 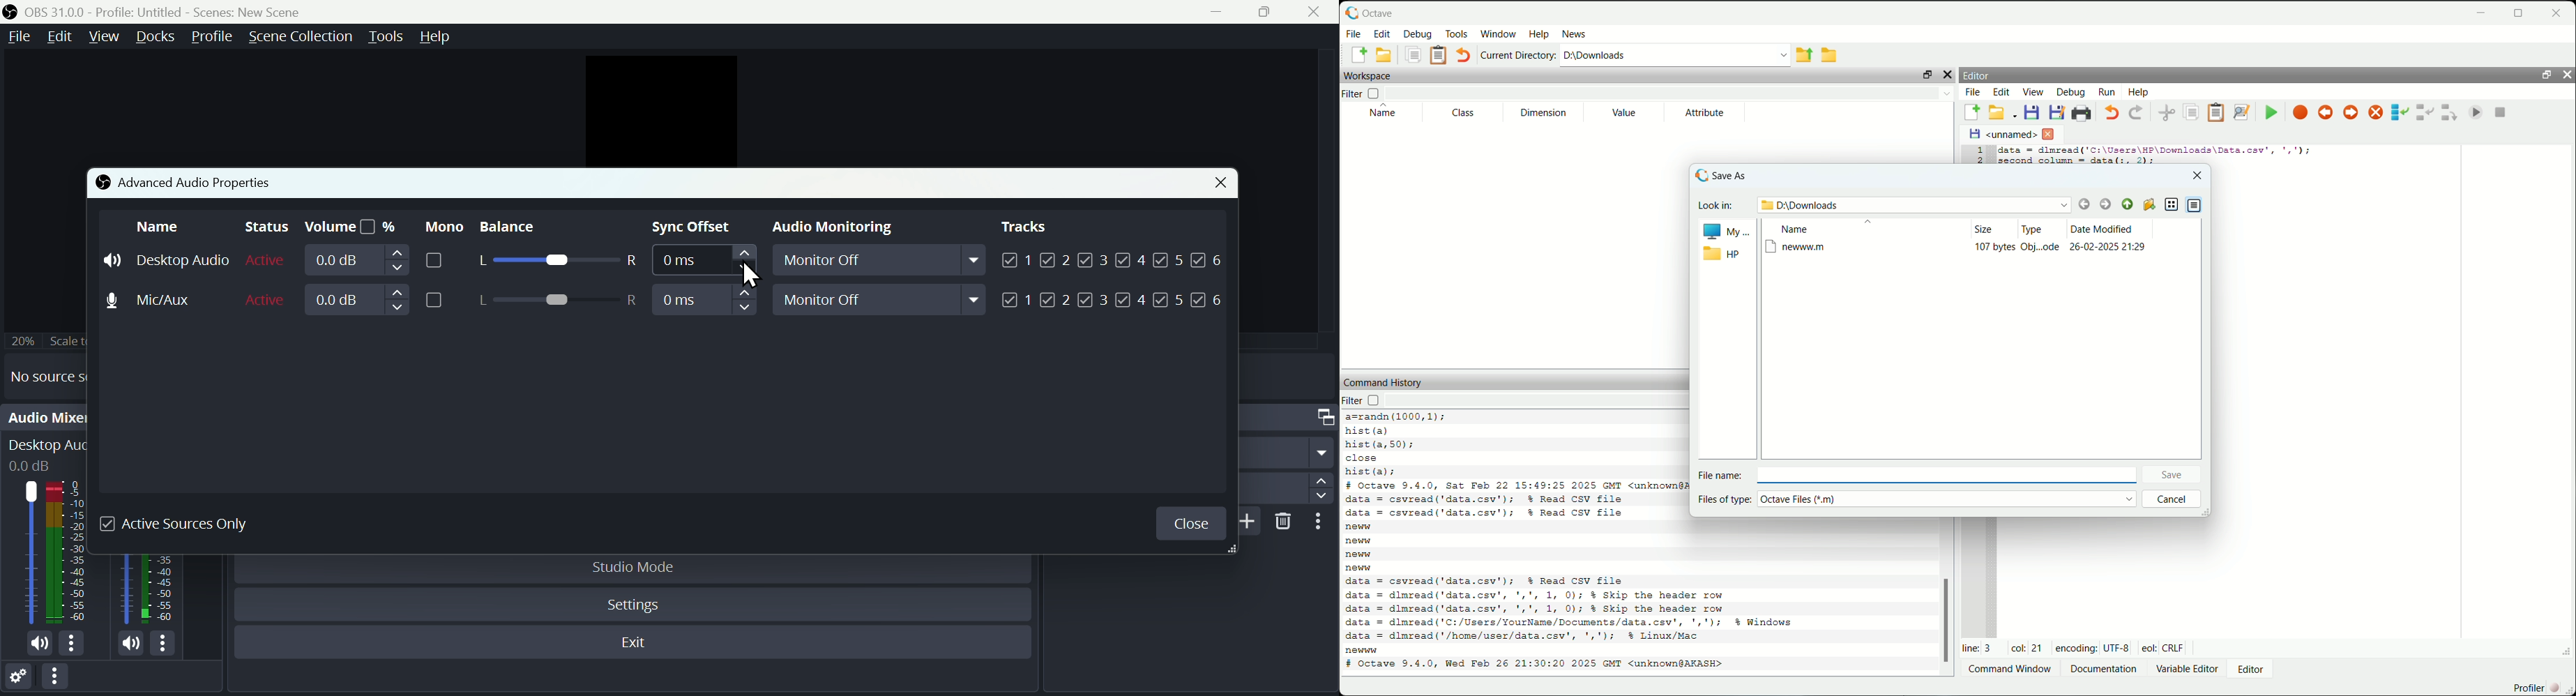 What do you see at coordinates (10, 12) in the screenshot?
I see `OBS Studio Desktop icon` at bounding box center [10, 12].